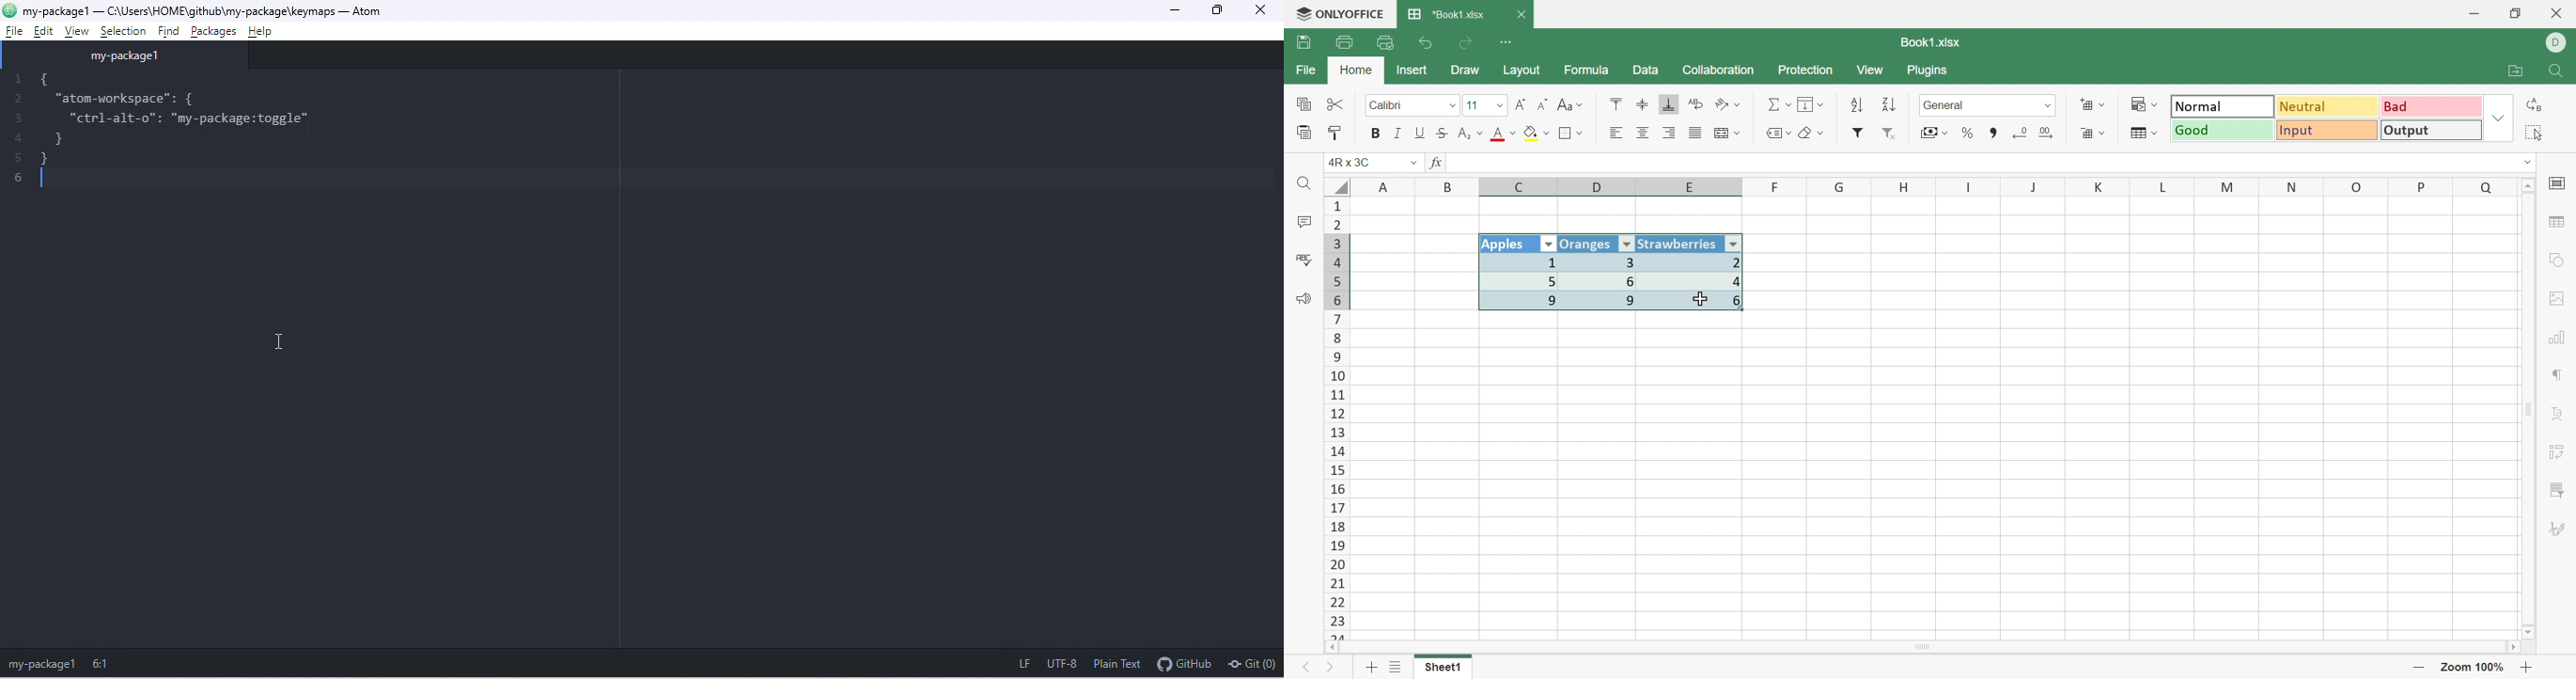 This screenshot has height=700, width=2576. Describe the element at coordinates (1497, 107) in the screenshot. I see `Drop Down` at that location.